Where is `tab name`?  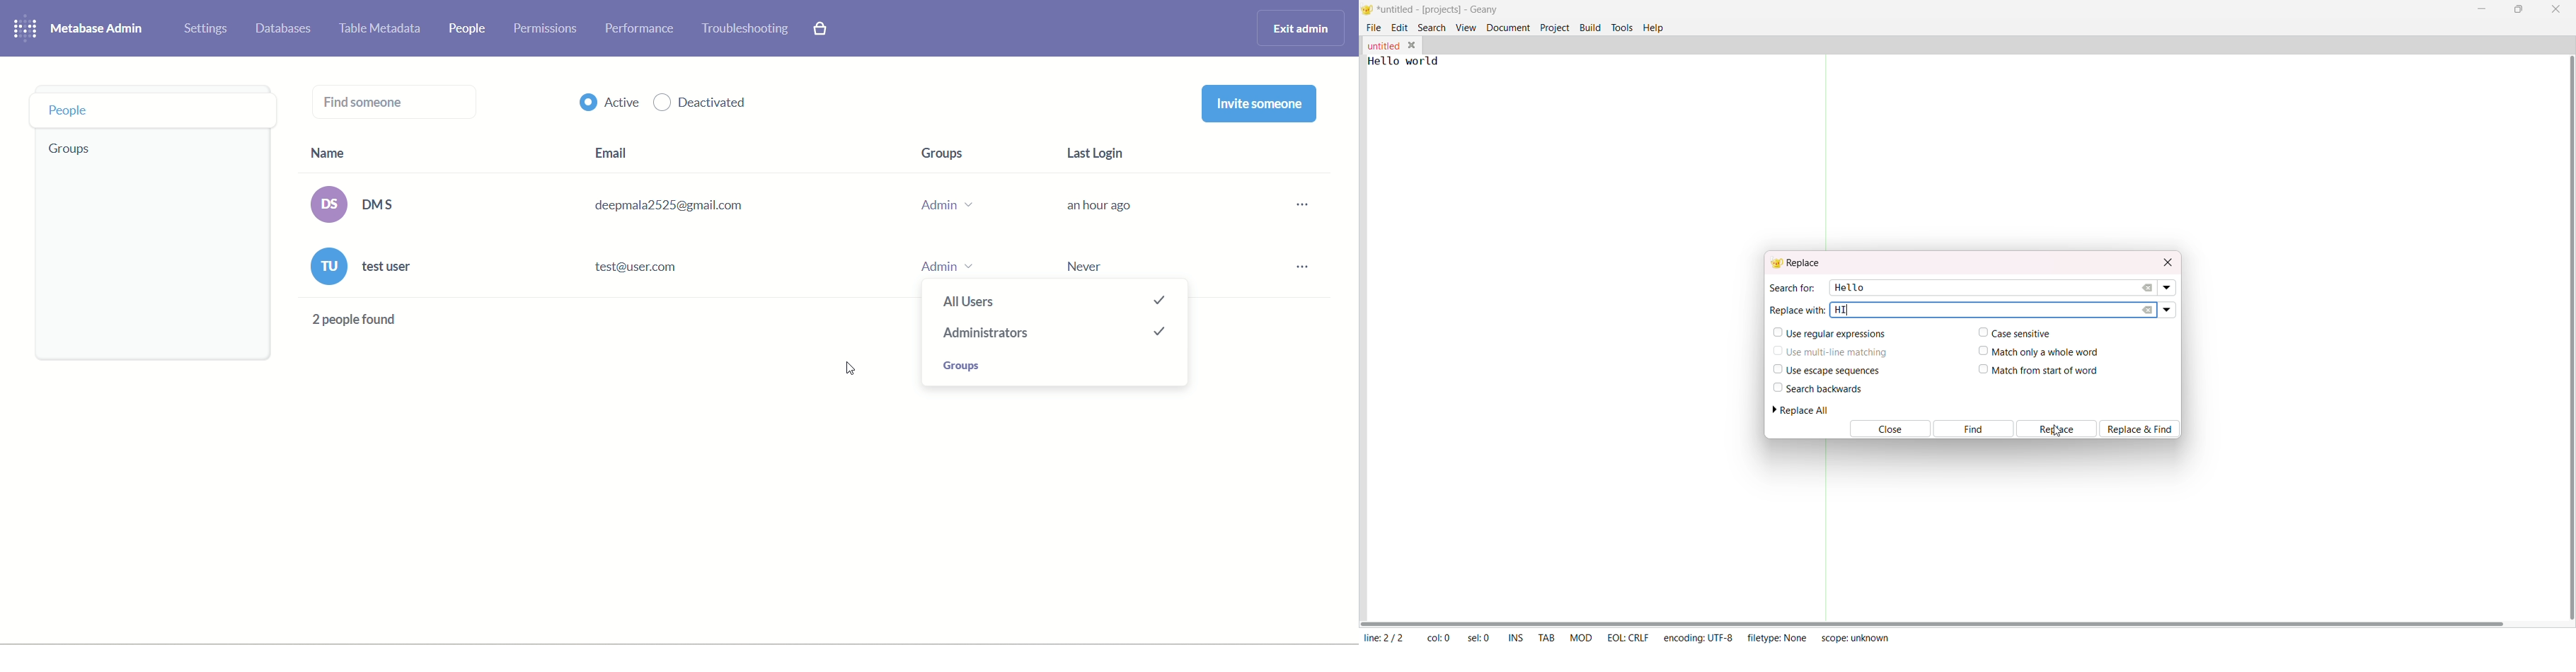
tab name is located at coordinates (1383, 46).